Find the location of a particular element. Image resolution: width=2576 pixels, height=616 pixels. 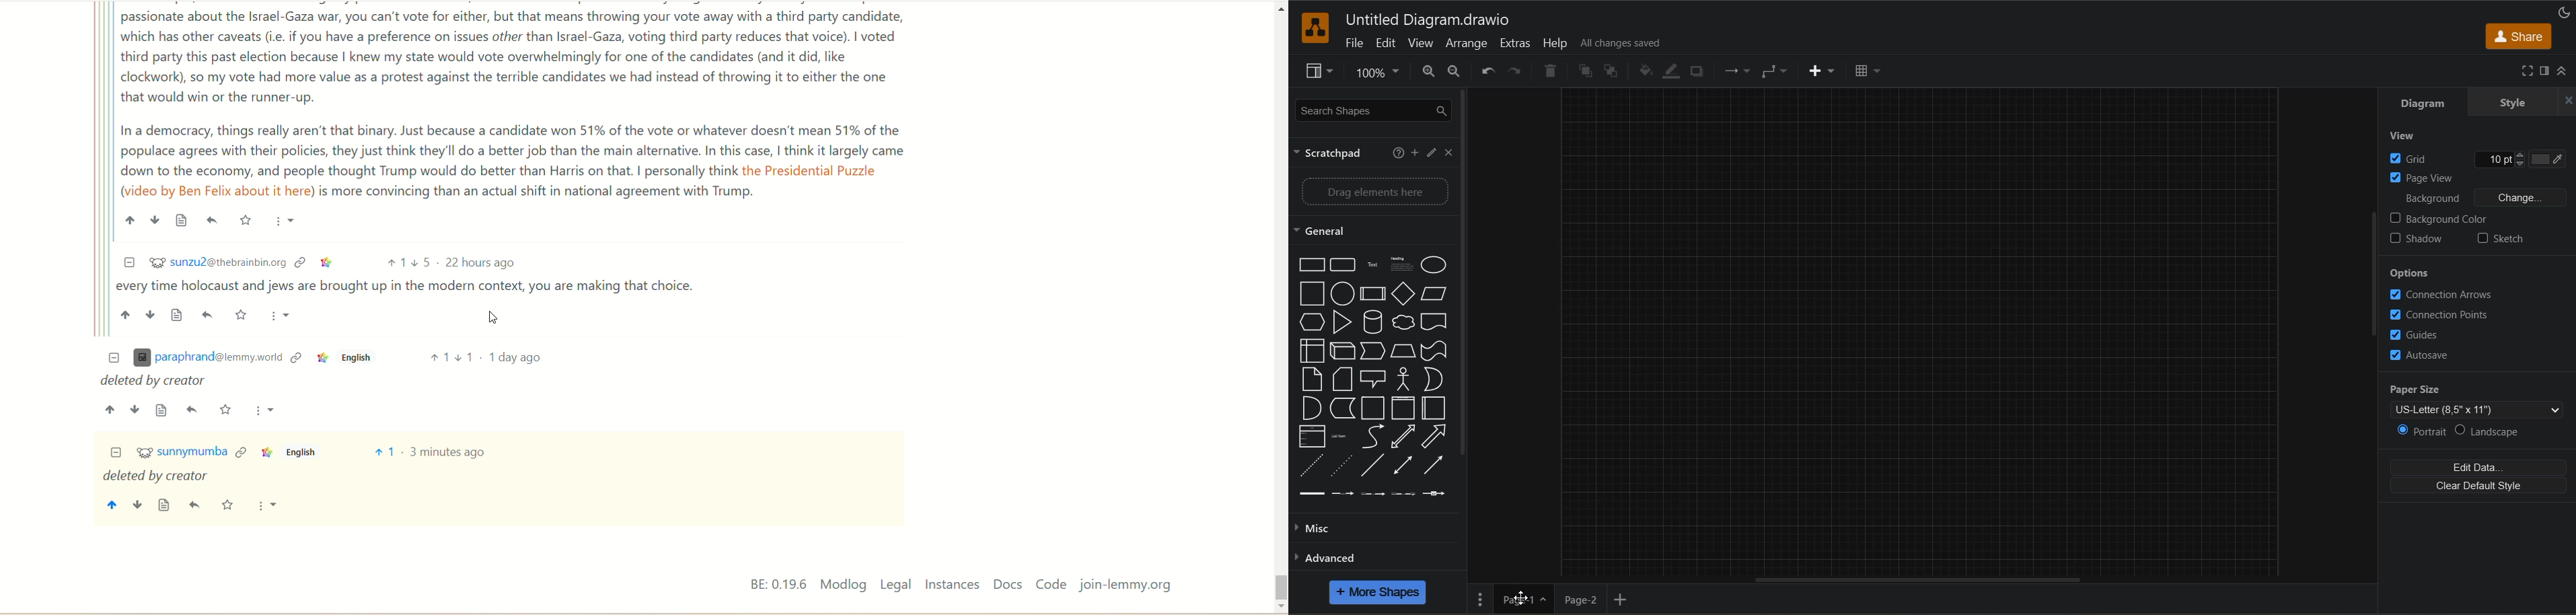

Reply is located at coordinates (213, 220).